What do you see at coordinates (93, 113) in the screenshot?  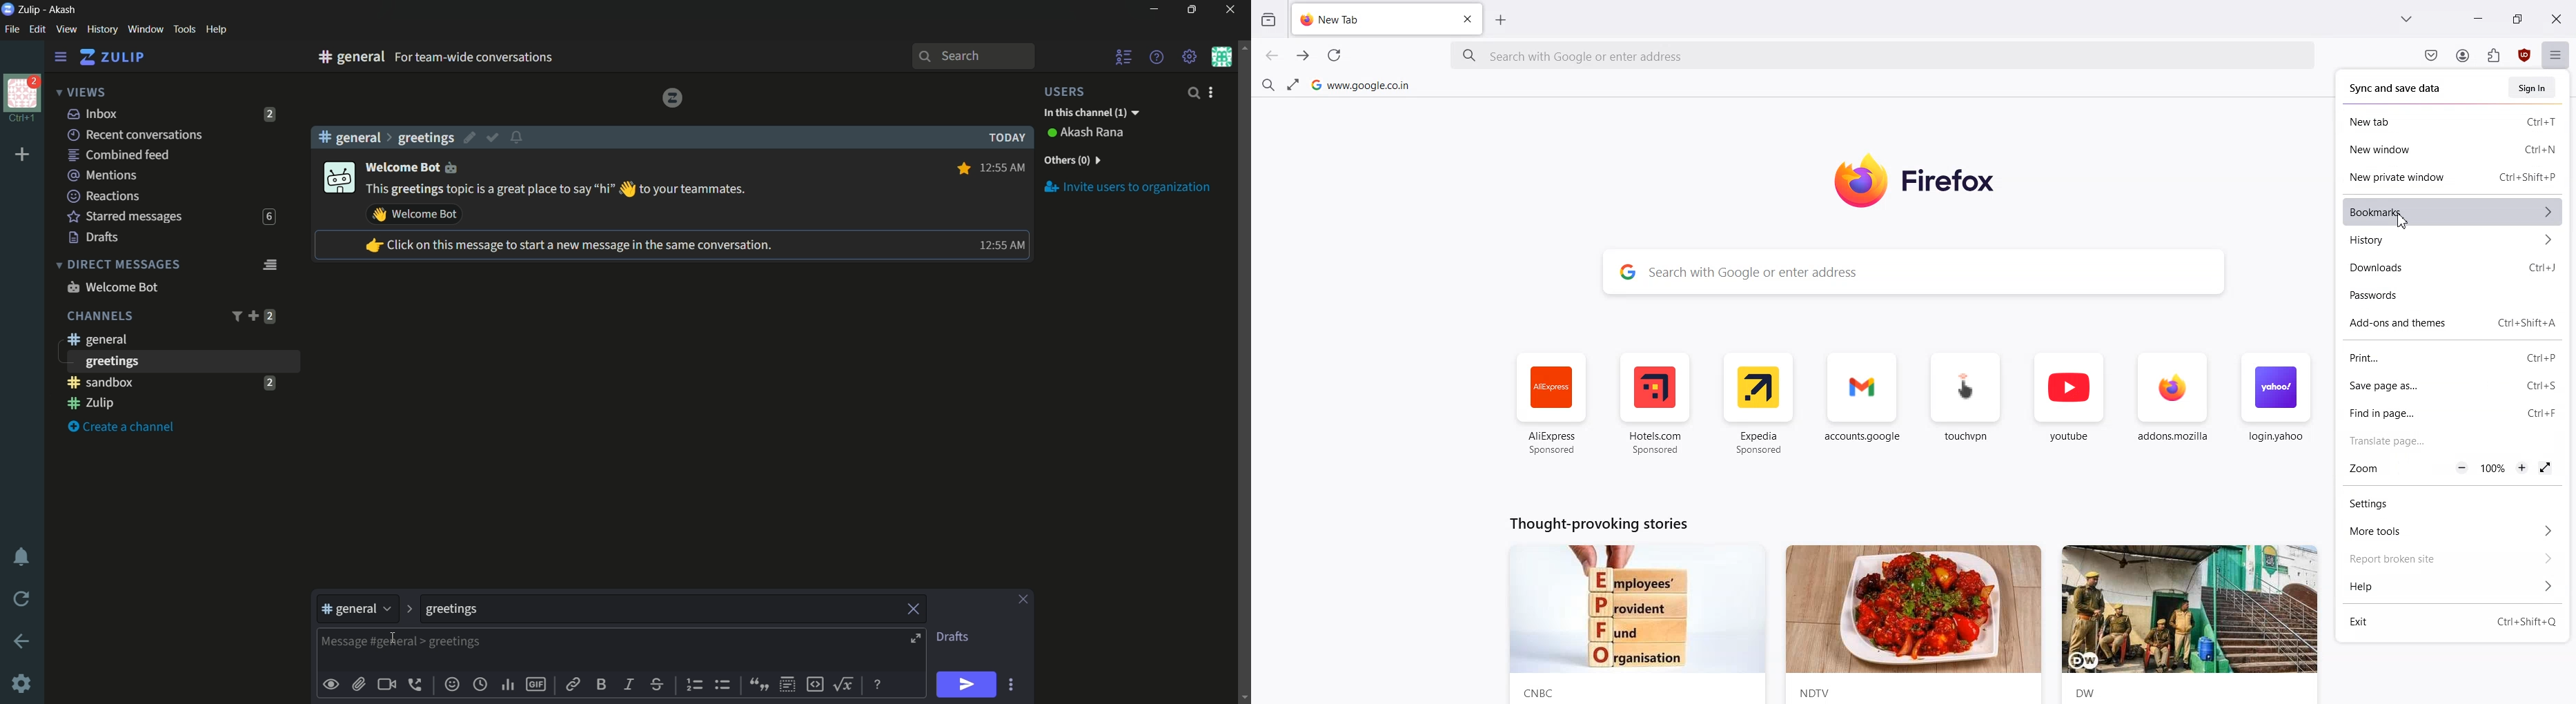 I see `inbox` at bounding box center [93, 113].